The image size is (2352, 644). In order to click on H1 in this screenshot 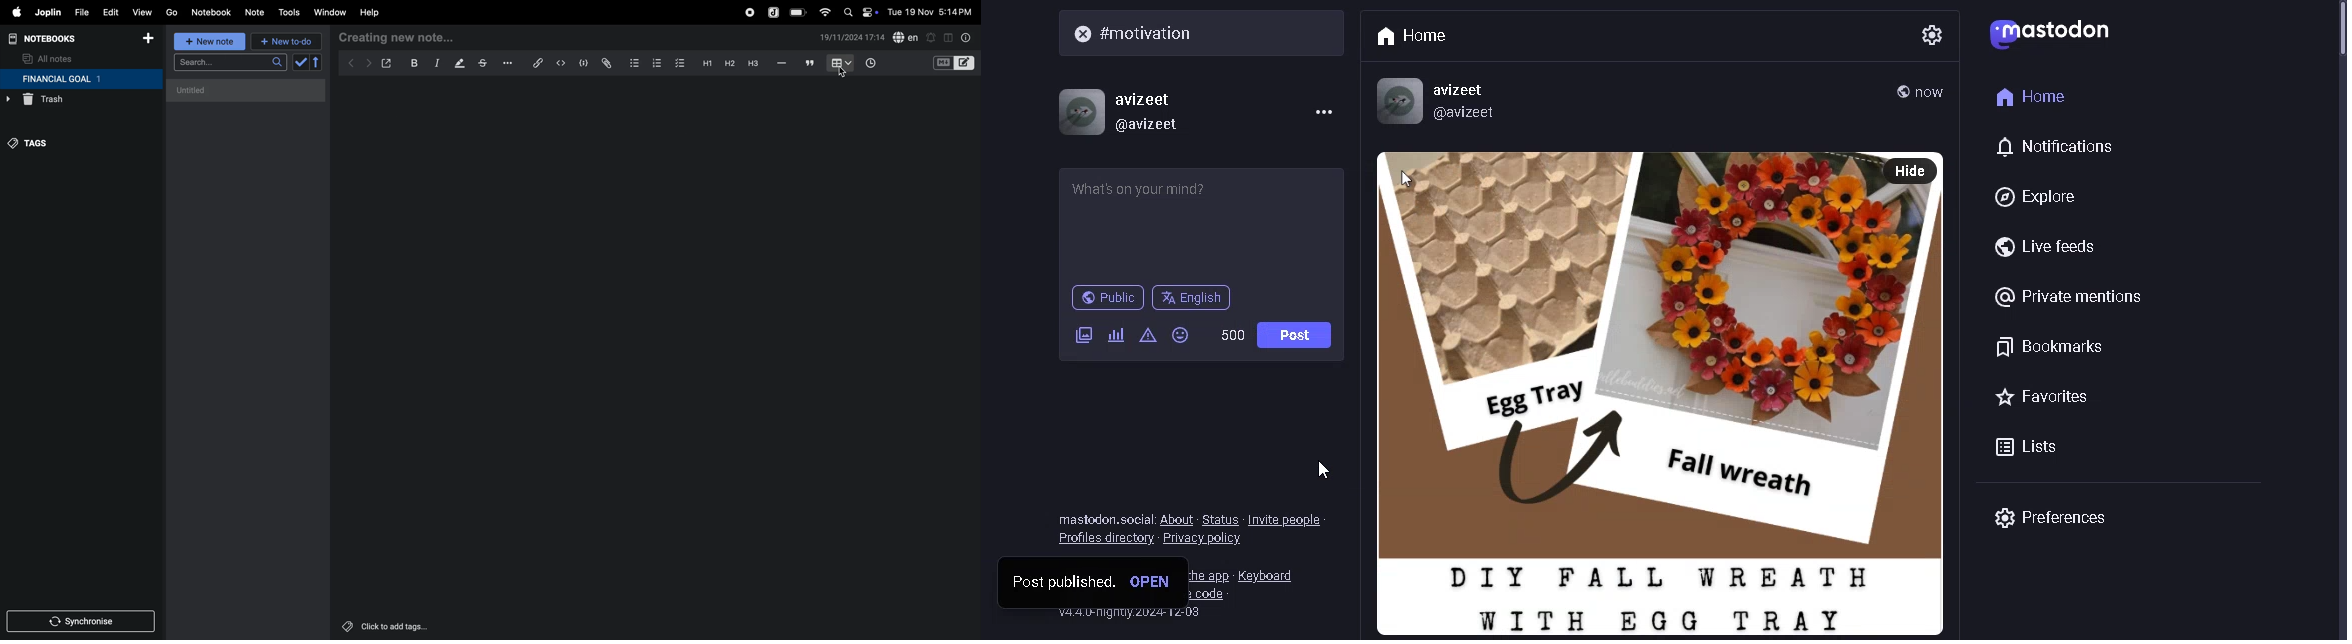, I will do `click(706, 64)`.